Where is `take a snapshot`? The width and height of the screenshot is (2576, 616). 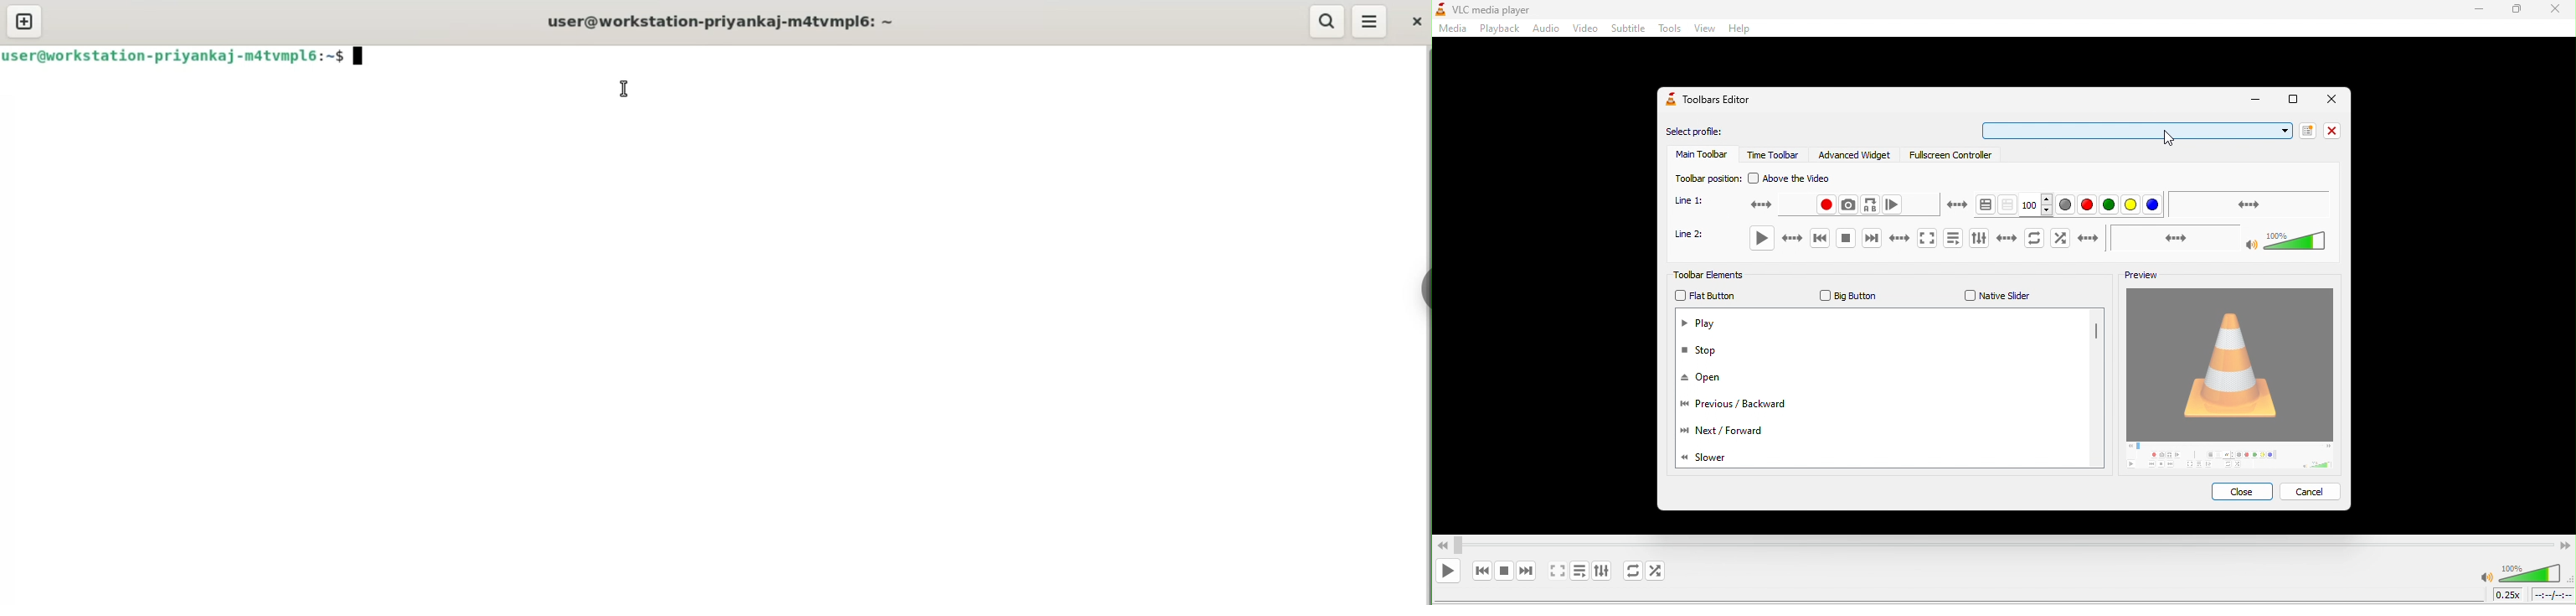 take a snapshot is located at coordinates (1849, 205).